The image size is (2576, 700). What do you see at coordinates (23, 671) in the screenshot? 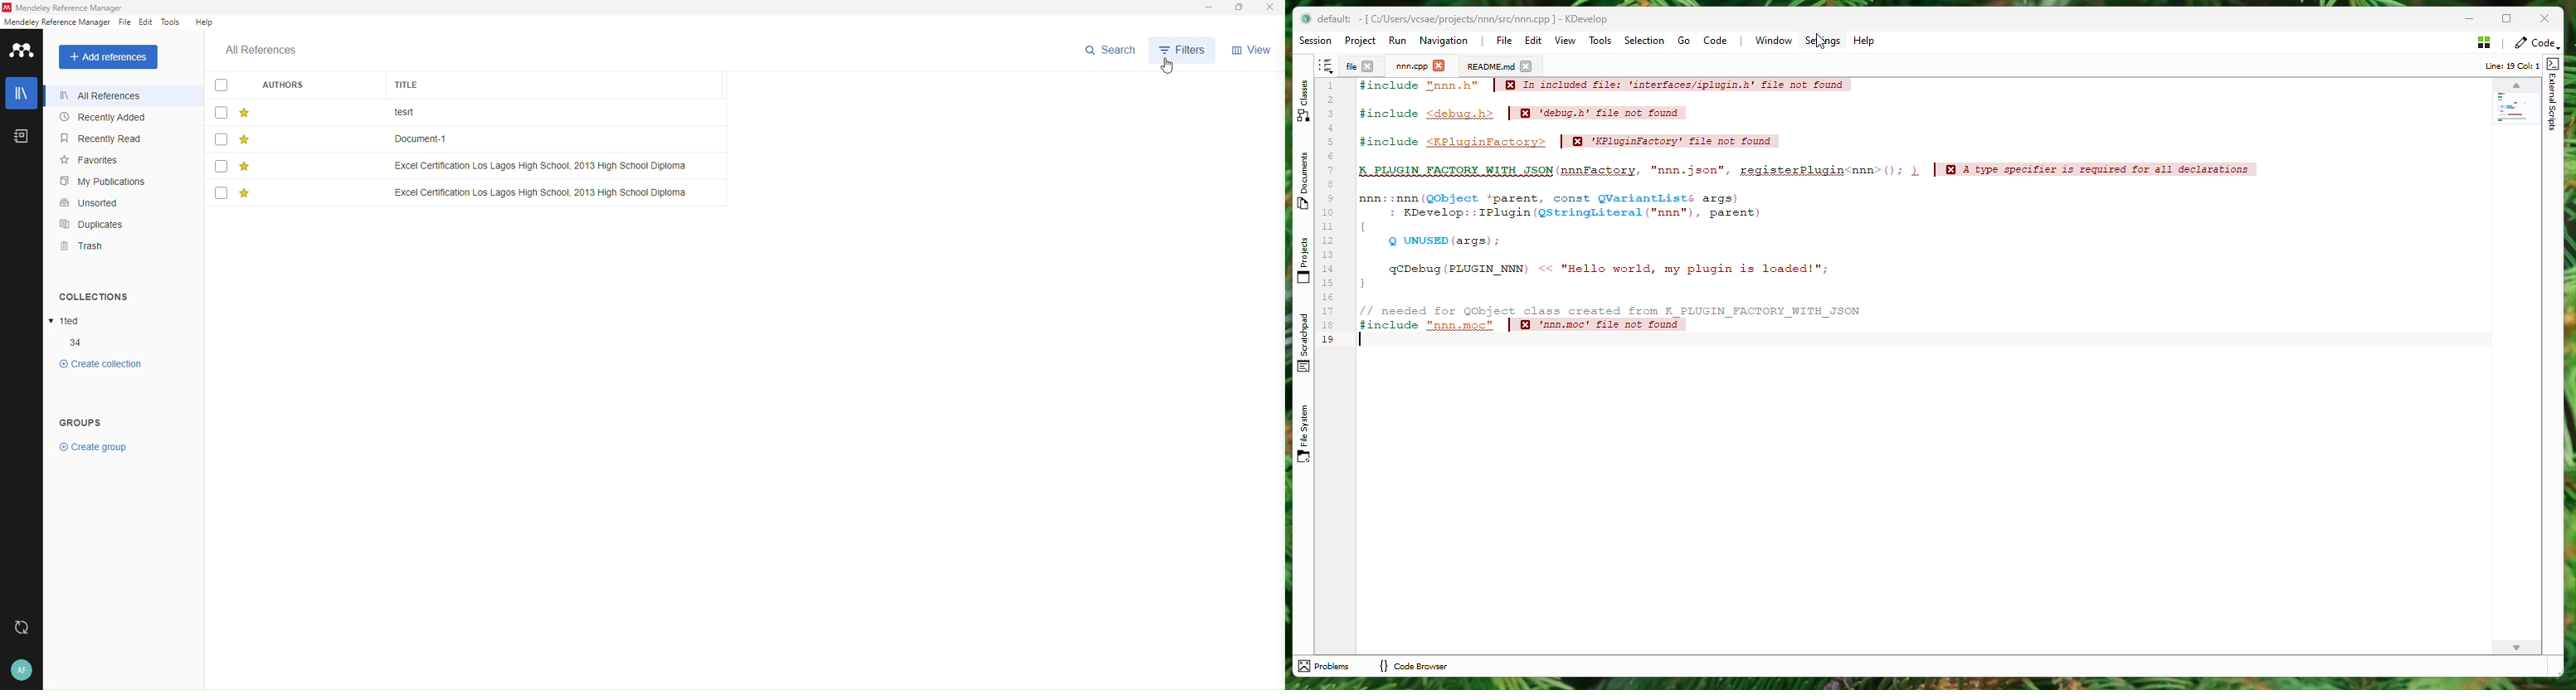
I see `User` at bounding box center [23, 671].